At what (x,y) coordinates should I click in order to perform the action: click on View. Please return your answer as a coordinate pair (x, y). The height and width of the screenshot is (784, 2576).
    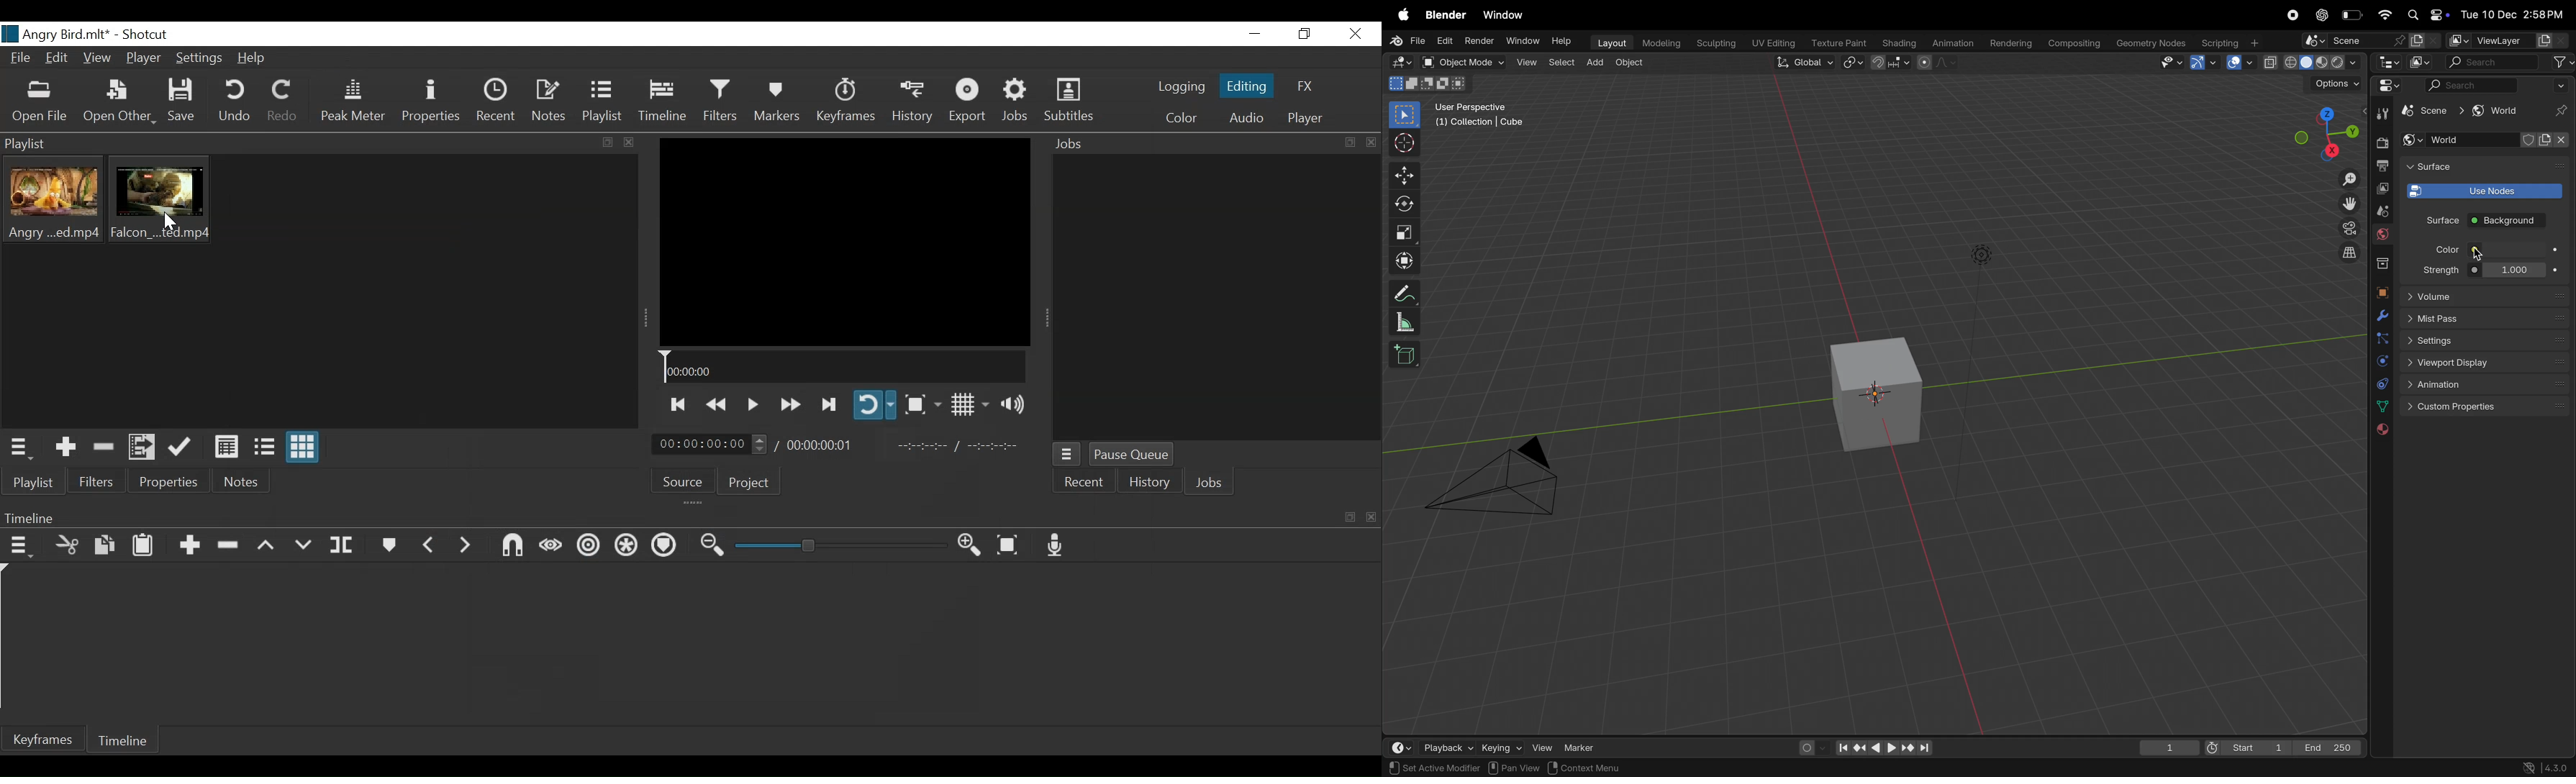
    Looking at the image, I should click on (97, 59).